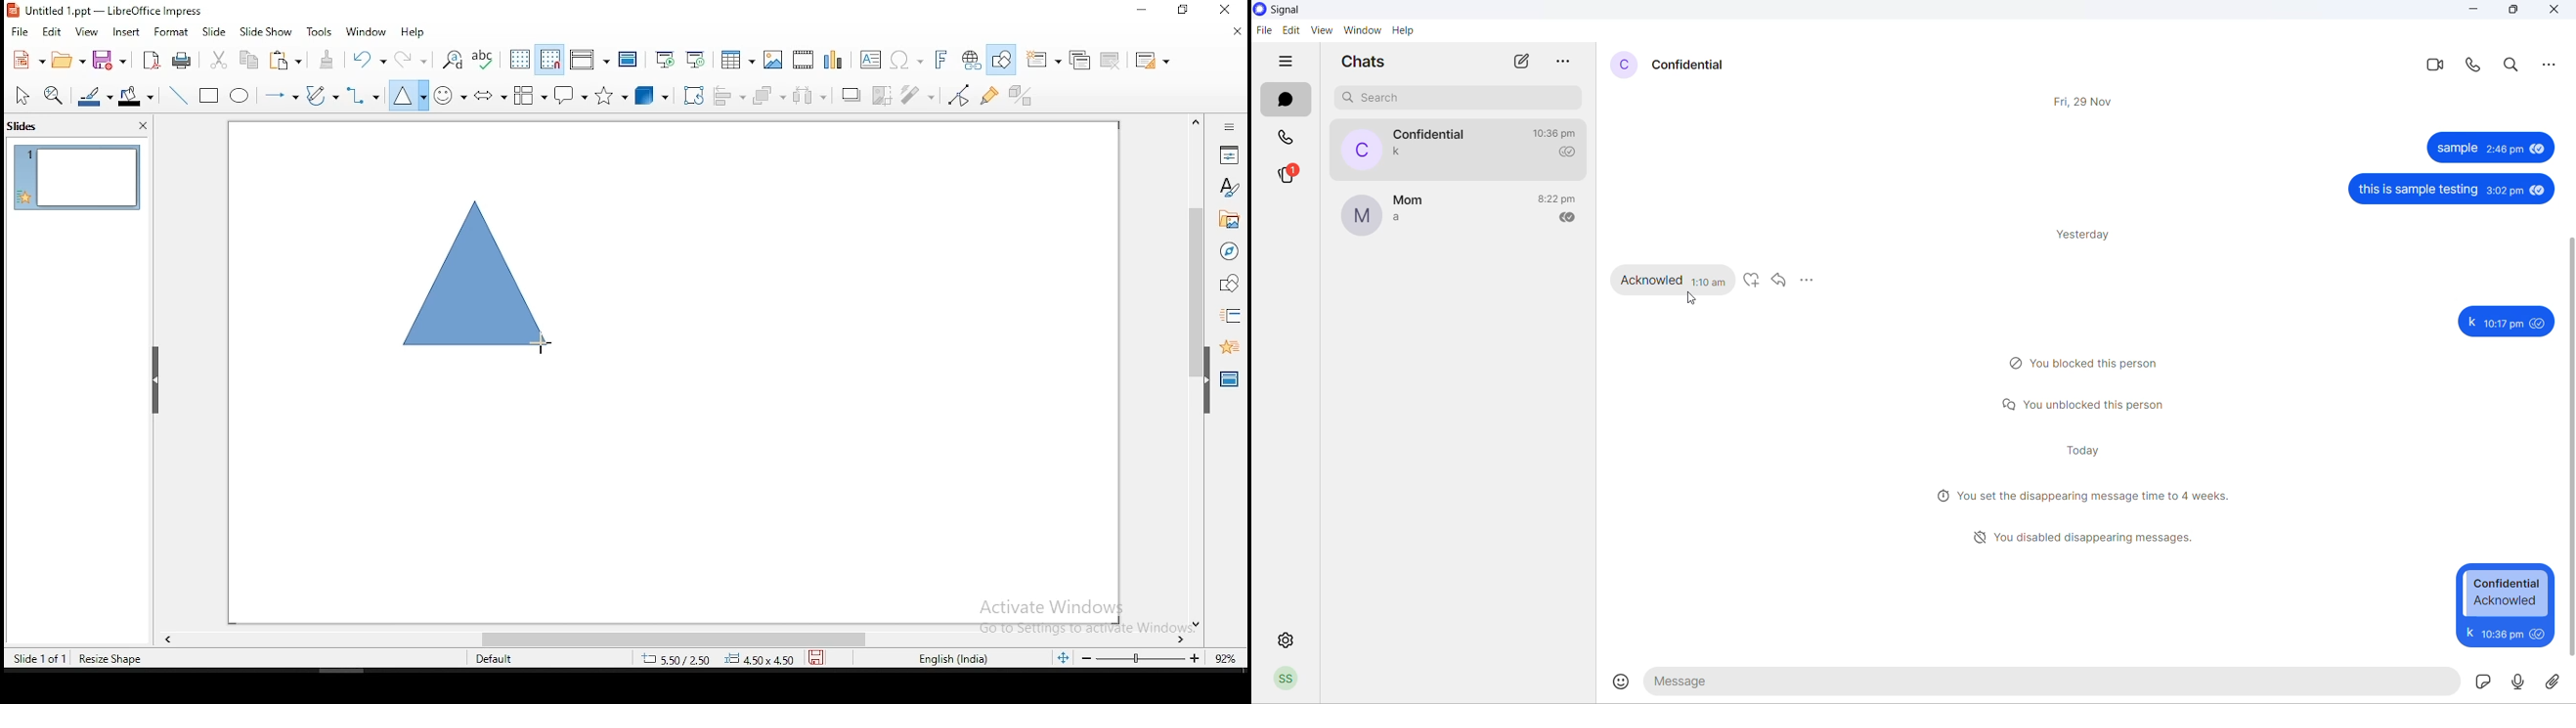 The height and width of the screenshot is (728, 2576). What do you see at coordinates (2471, 322) in the screenshot?
I see `k` at bounding box center [2471, 322].